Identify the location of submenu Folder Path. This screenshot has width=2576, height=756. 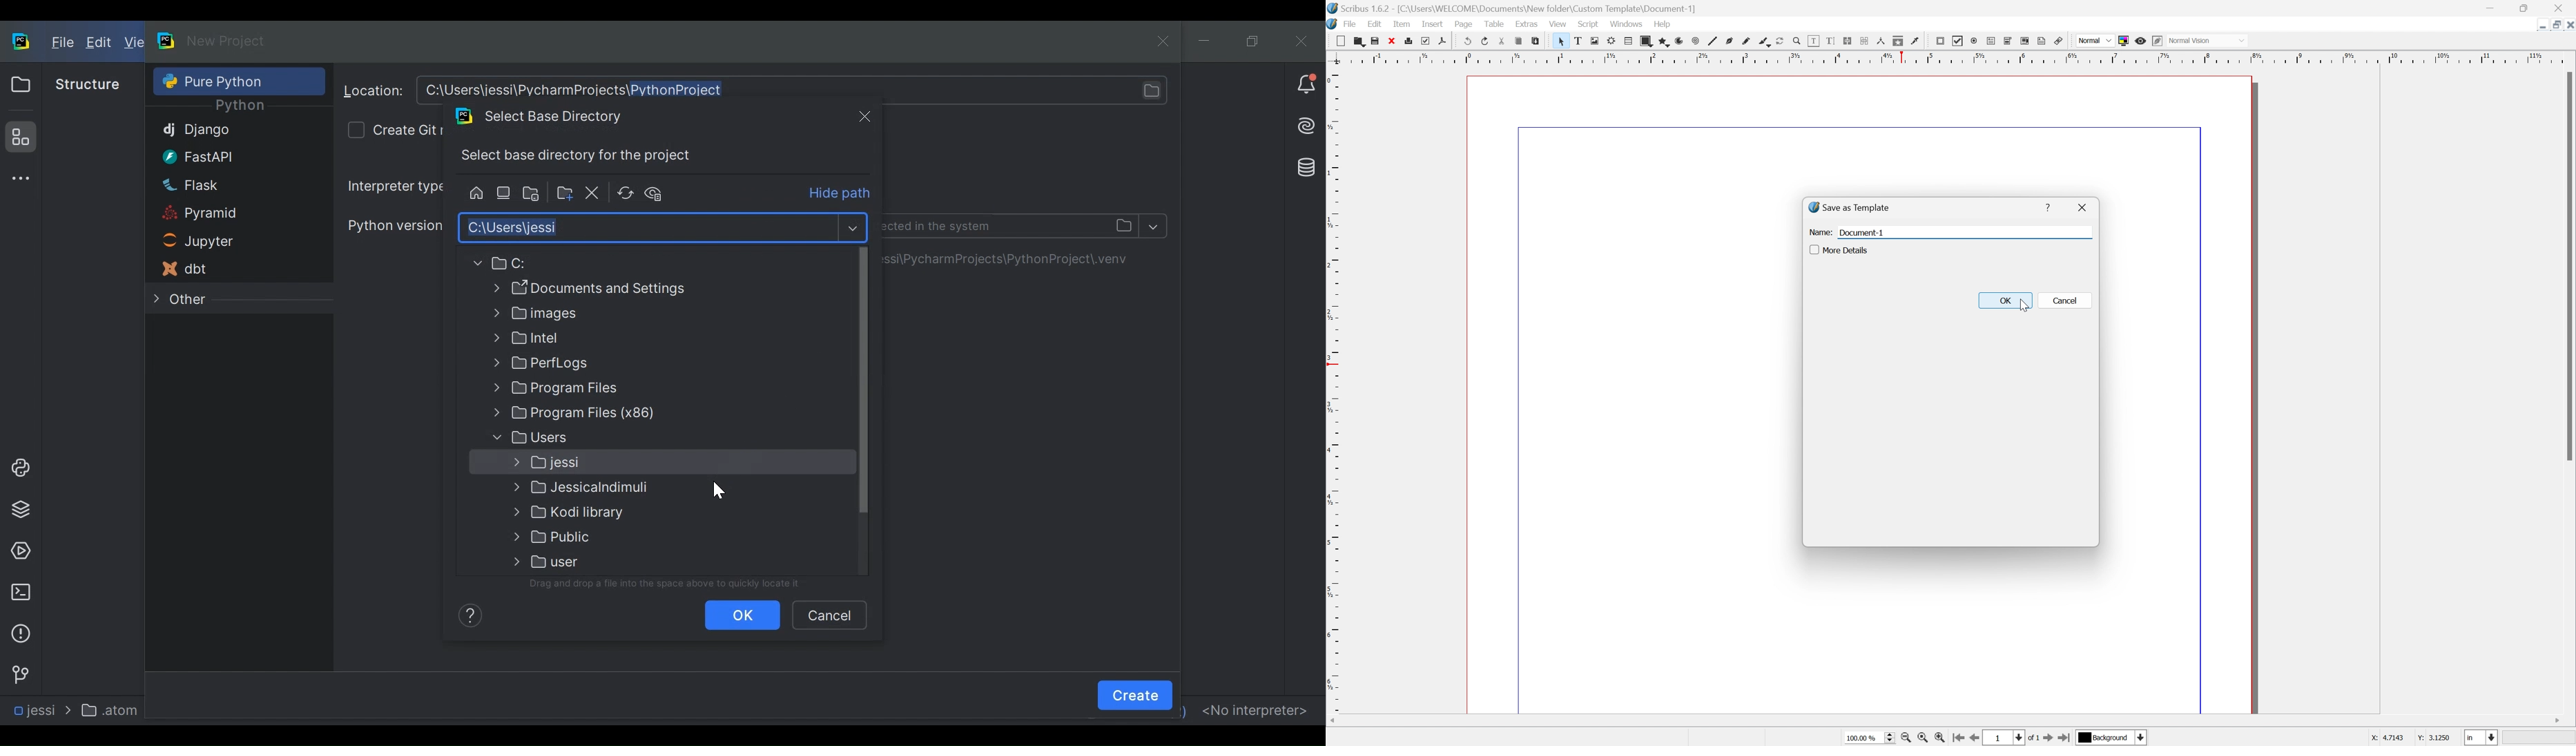
(608, 514).